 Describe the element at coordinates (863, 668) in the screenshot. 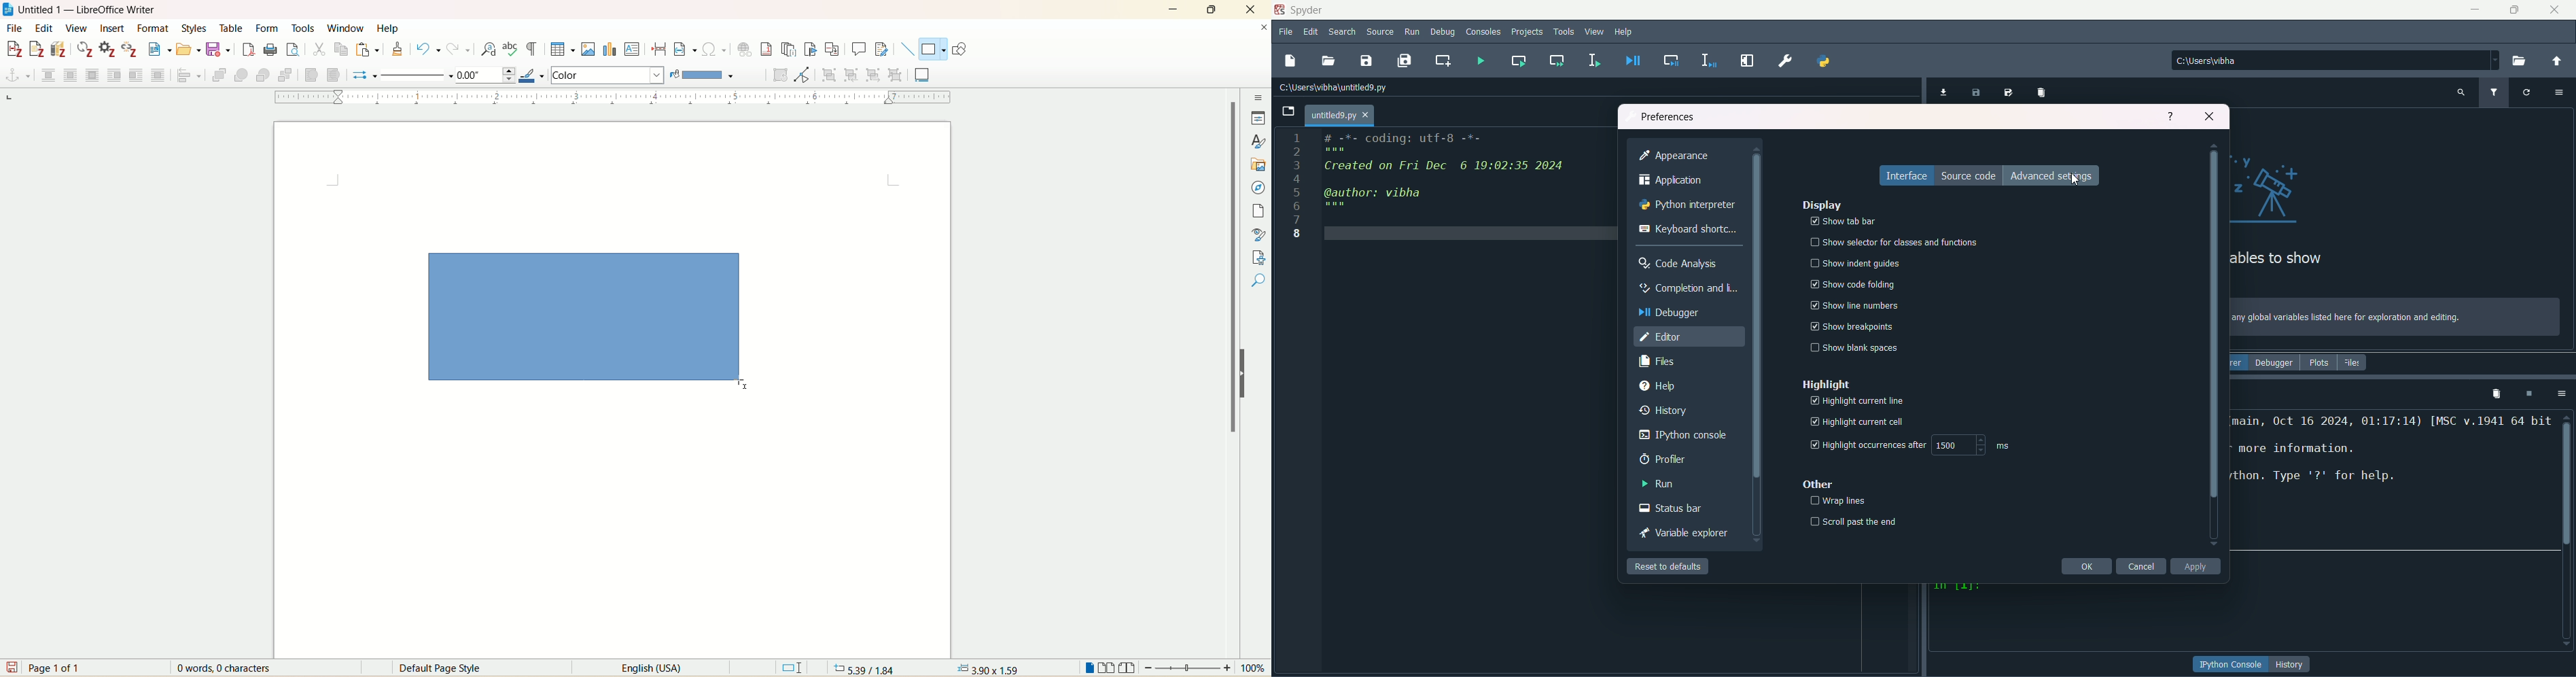

I see `5.39/1.84` at that location.